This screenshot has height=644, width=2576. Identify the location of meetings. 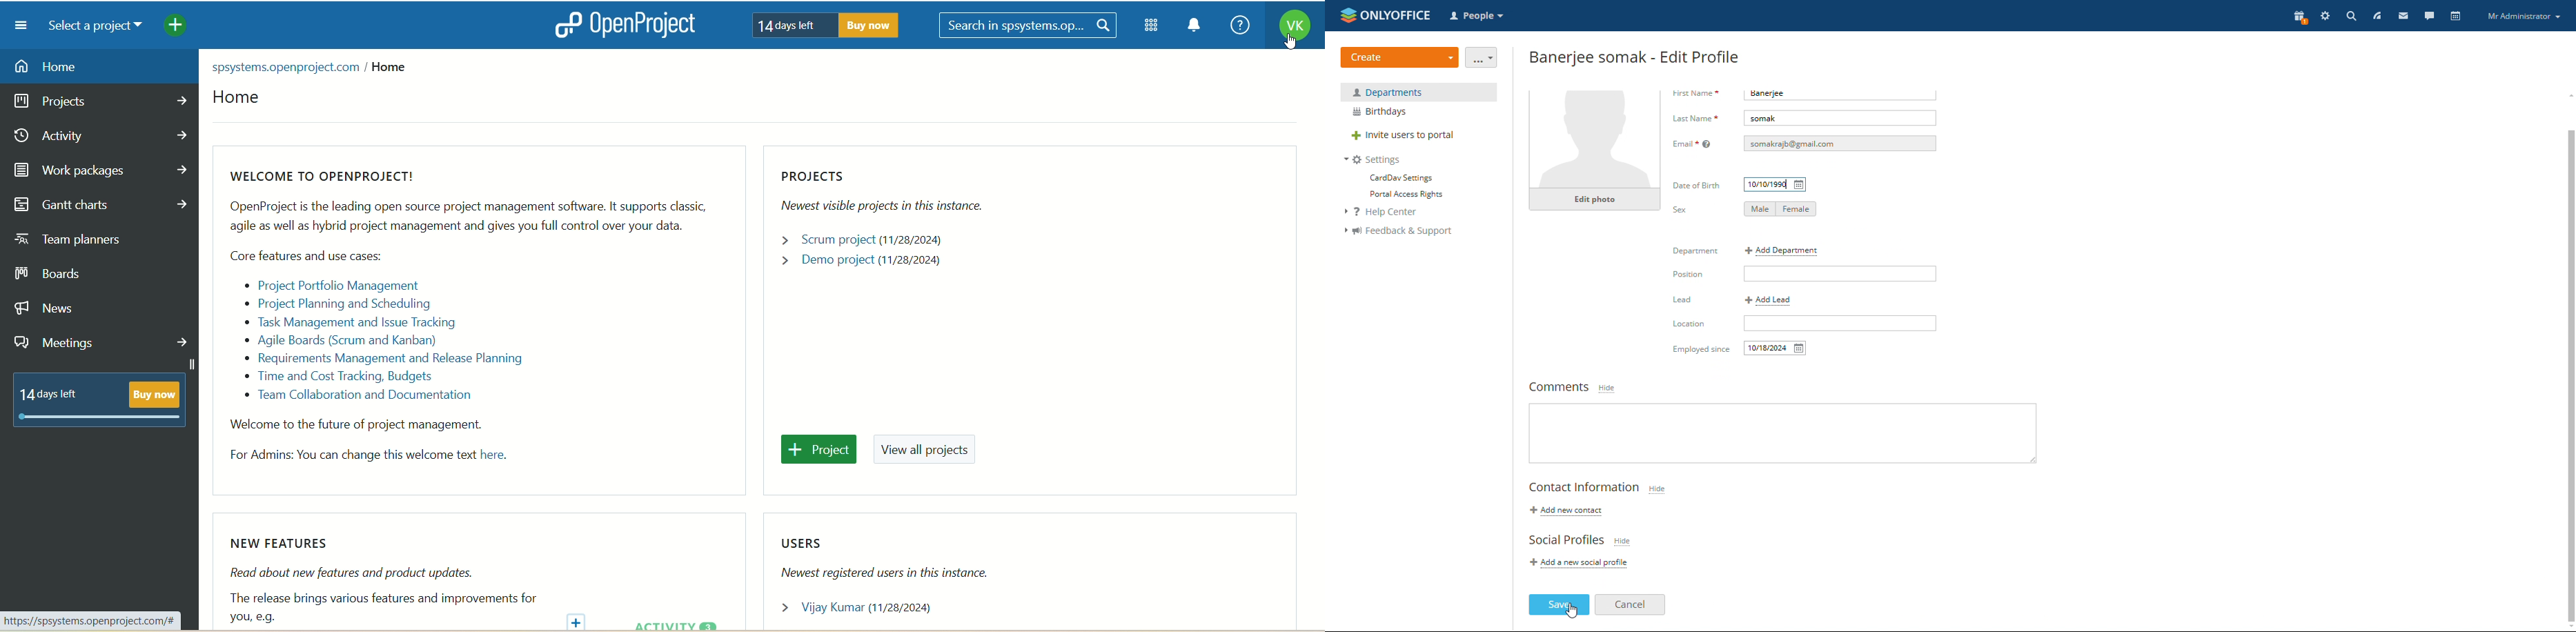
(104, 341).